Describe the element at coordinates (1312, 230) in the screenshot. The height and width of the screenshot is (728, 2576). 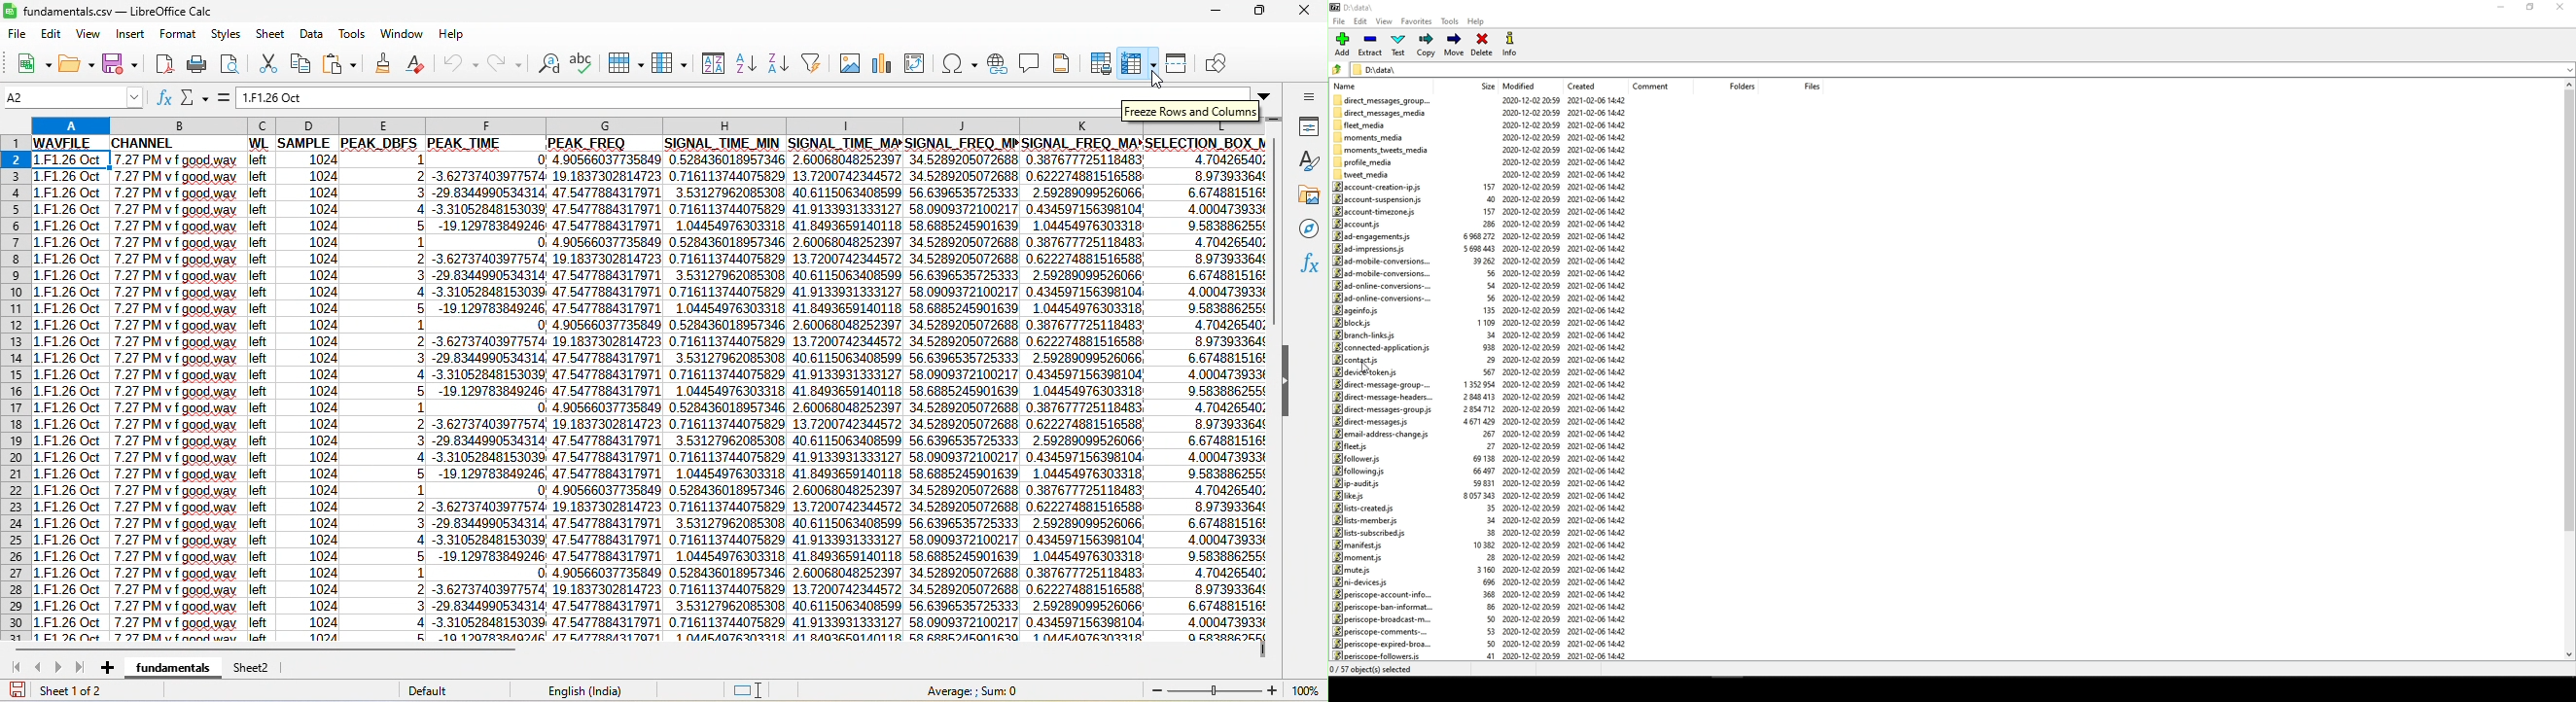
I see `navigator` at that location.